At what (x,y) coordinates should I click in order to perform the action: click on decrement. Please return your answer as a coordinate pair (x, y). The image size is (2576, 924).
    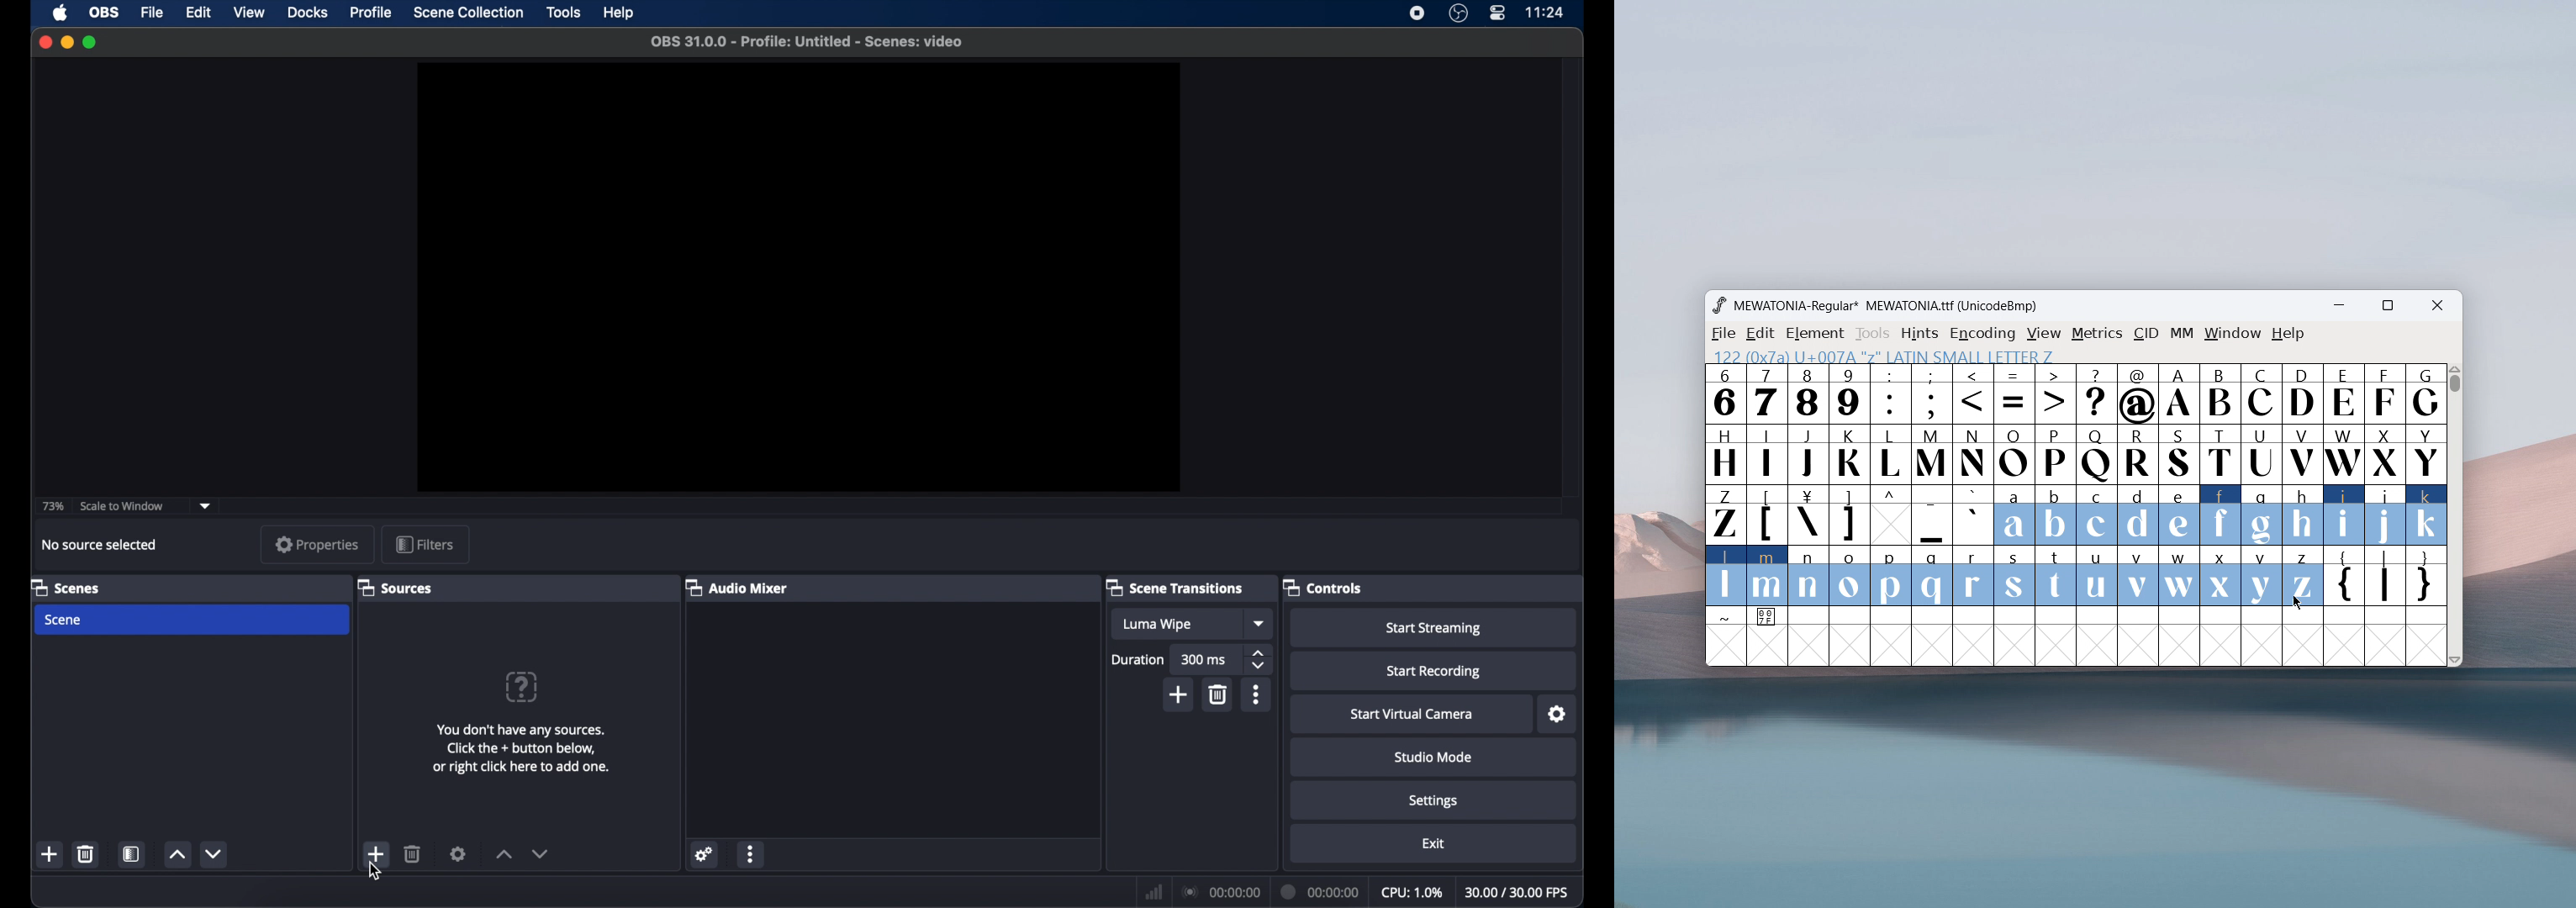
    Looking at the image, I should click on (215, 853).